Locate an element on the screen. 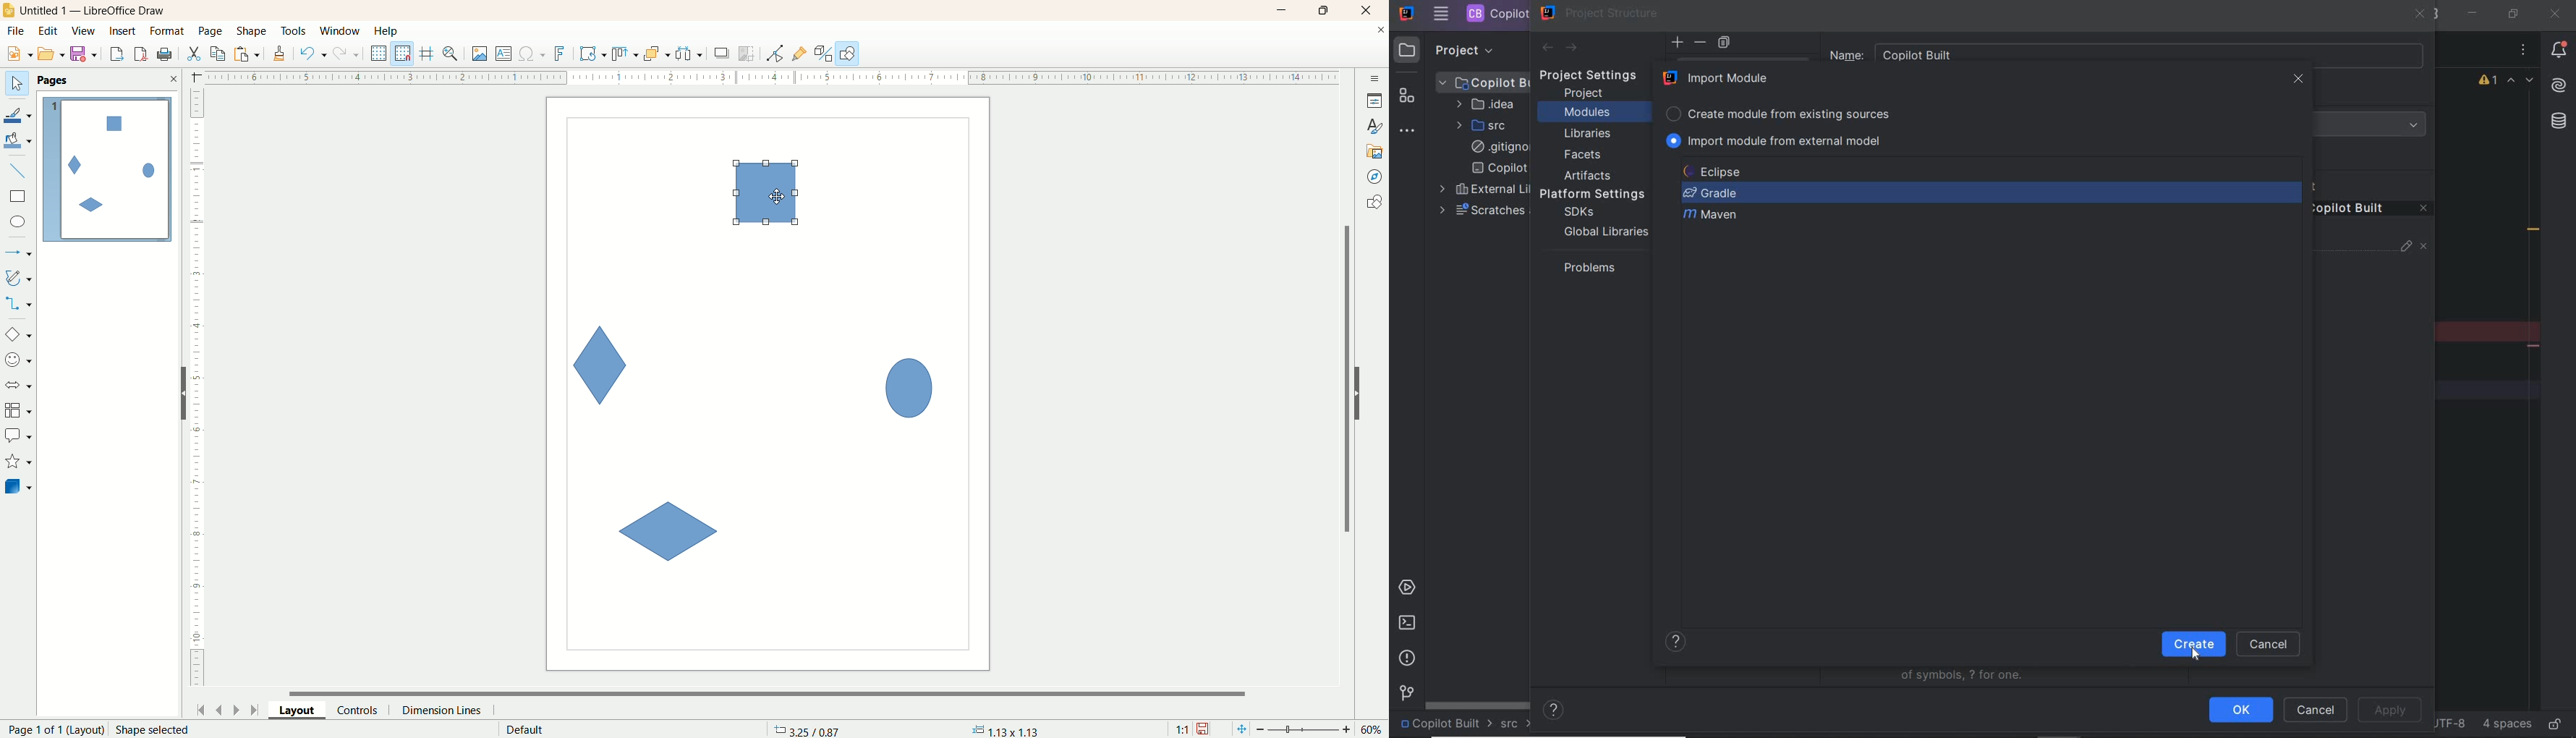 This screenshot has height=756, width=2576. shapes is located at coordinates (1374, 204).